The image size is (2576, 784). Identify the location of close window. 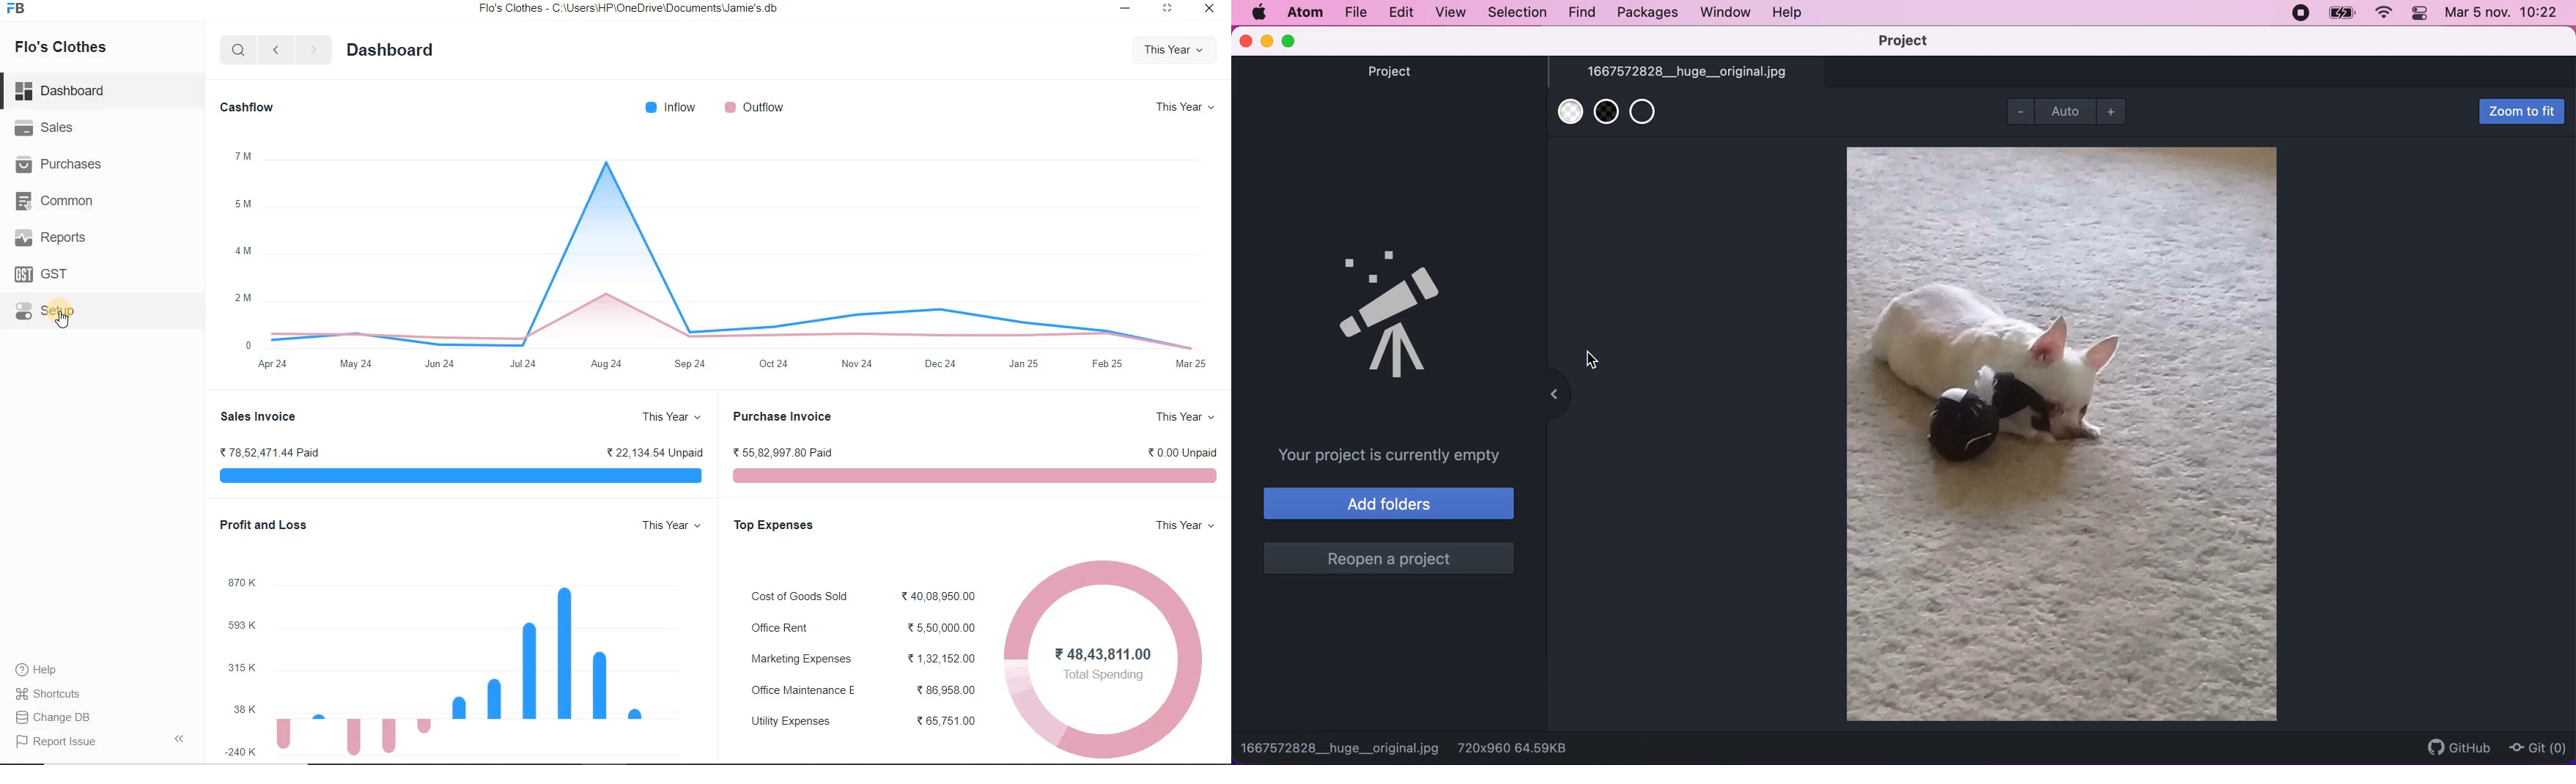
(1211, 10).